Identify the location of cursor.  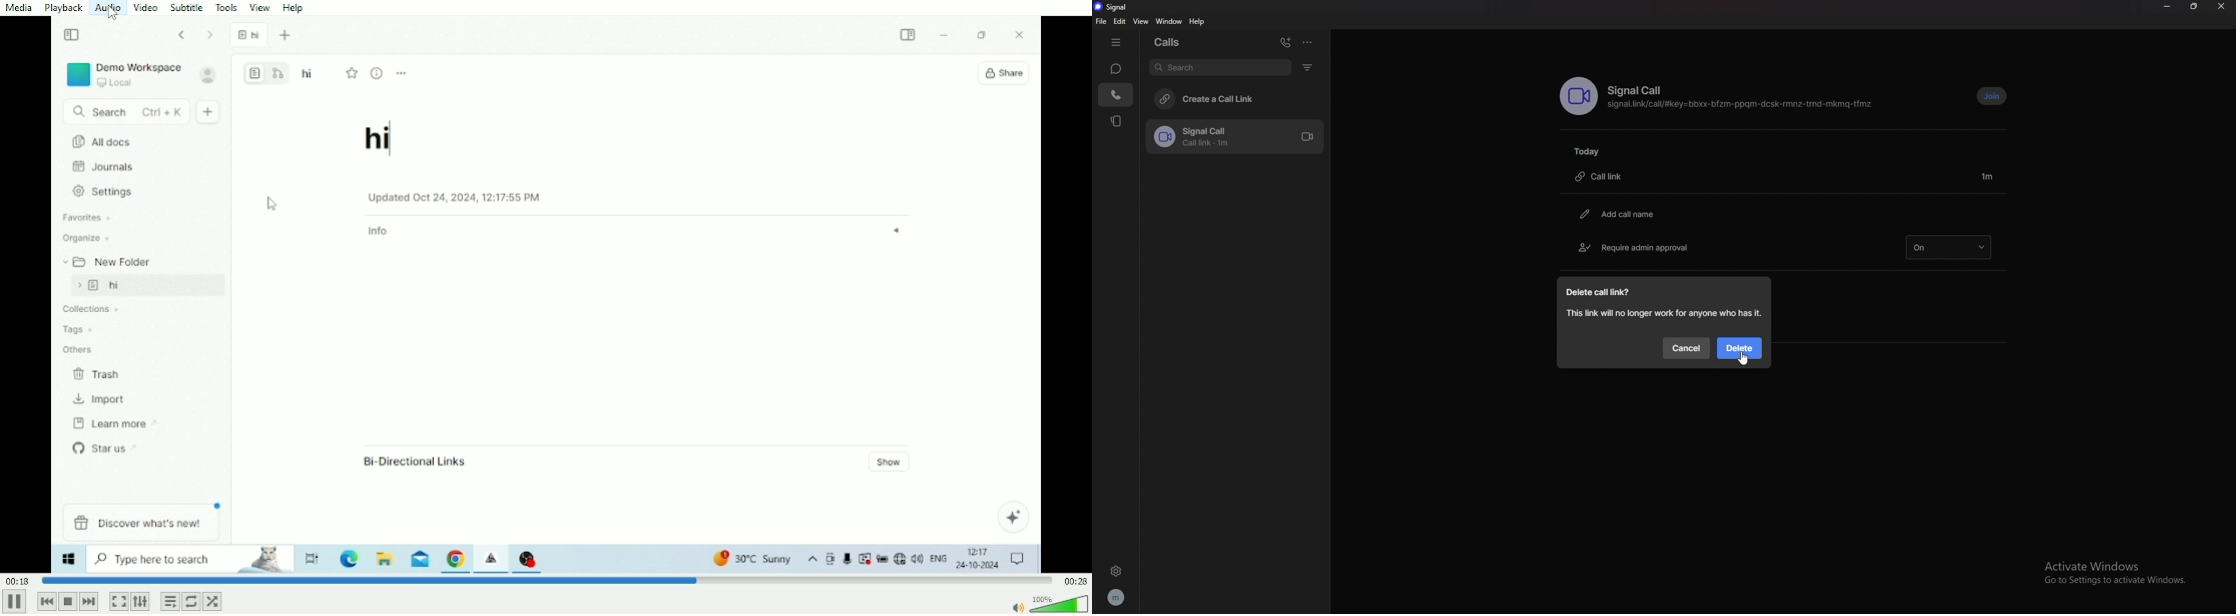
(111, 13).